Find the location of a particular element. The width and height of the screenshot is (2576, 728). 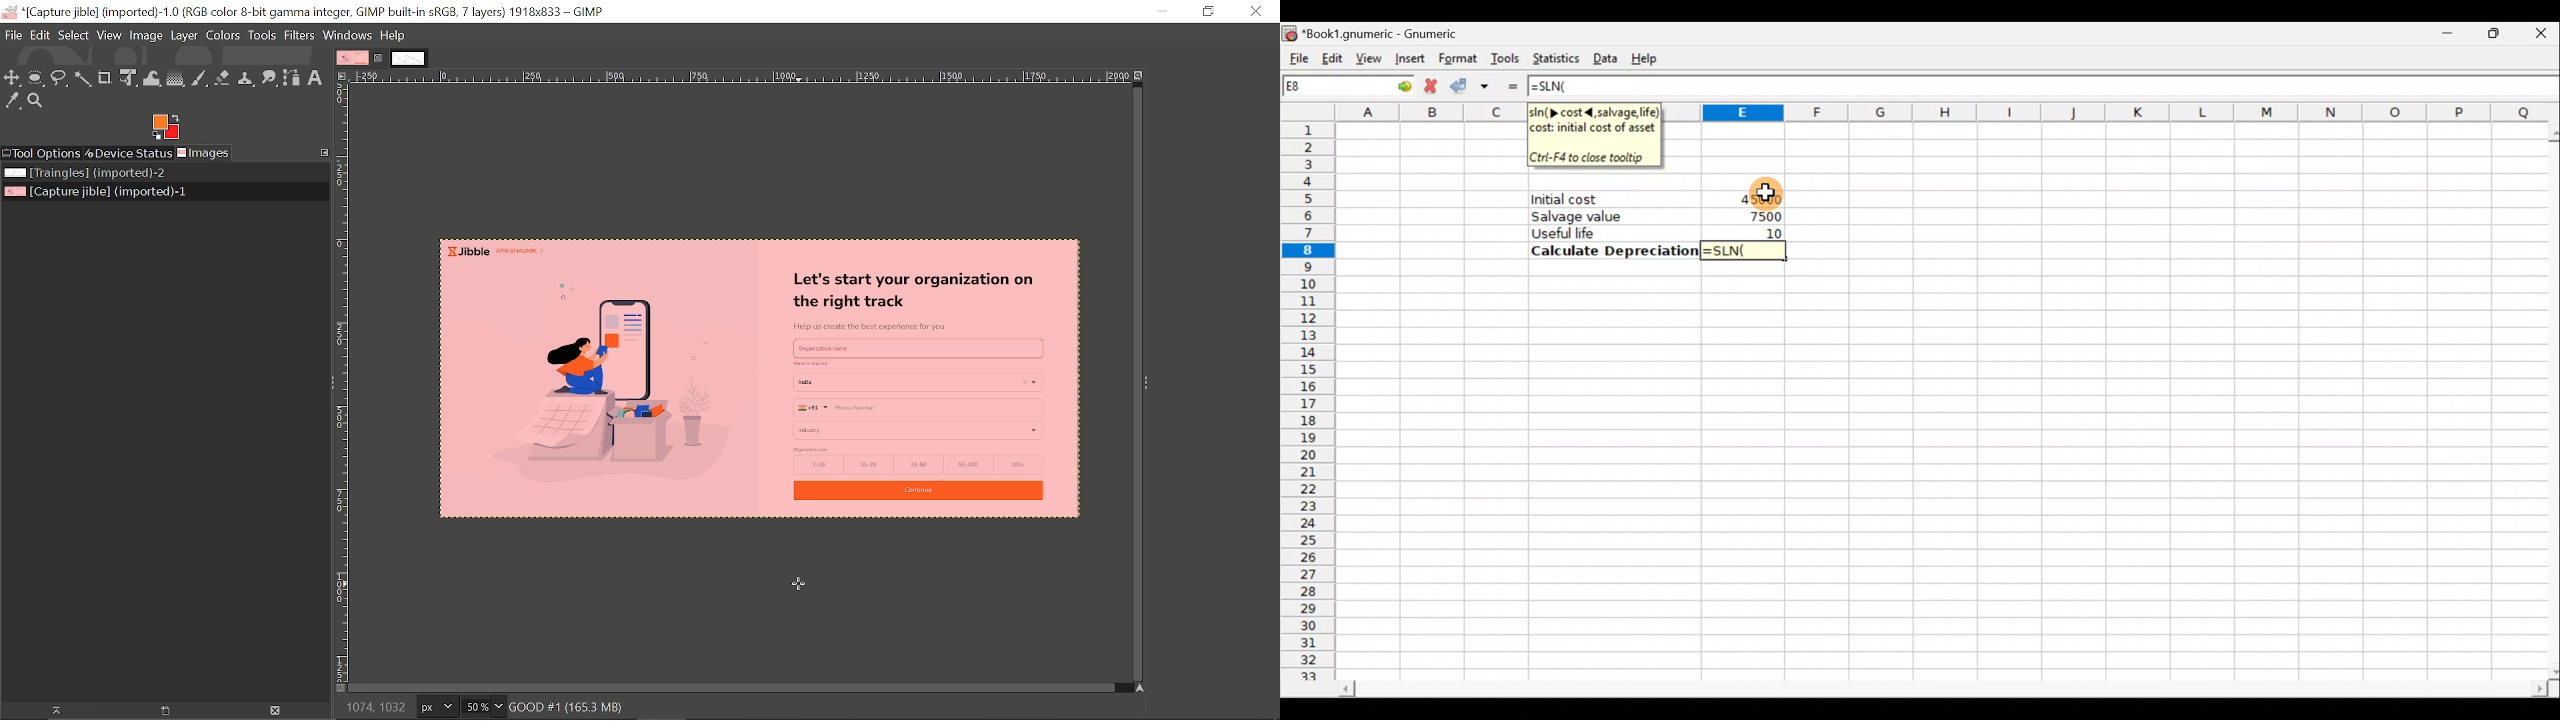

45000 is located at coordinates (1757, 198).